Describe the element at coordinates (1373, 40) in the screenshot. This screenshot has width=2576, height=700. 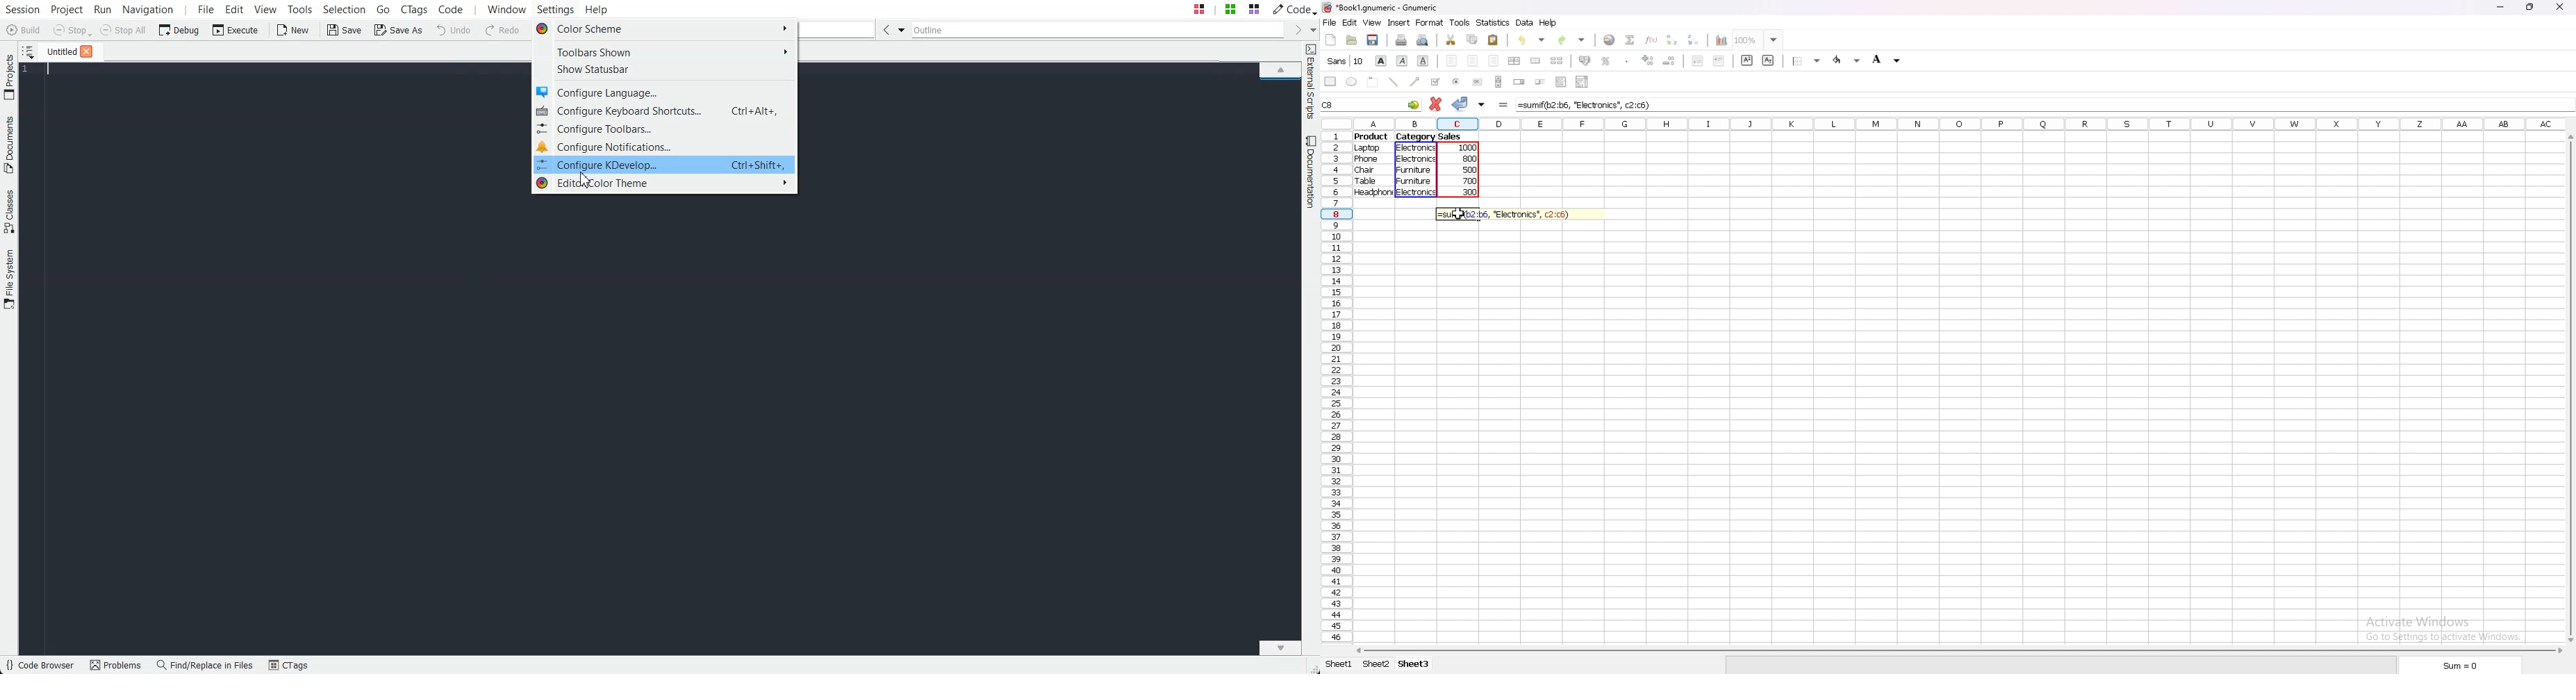
I see `save` at that location.